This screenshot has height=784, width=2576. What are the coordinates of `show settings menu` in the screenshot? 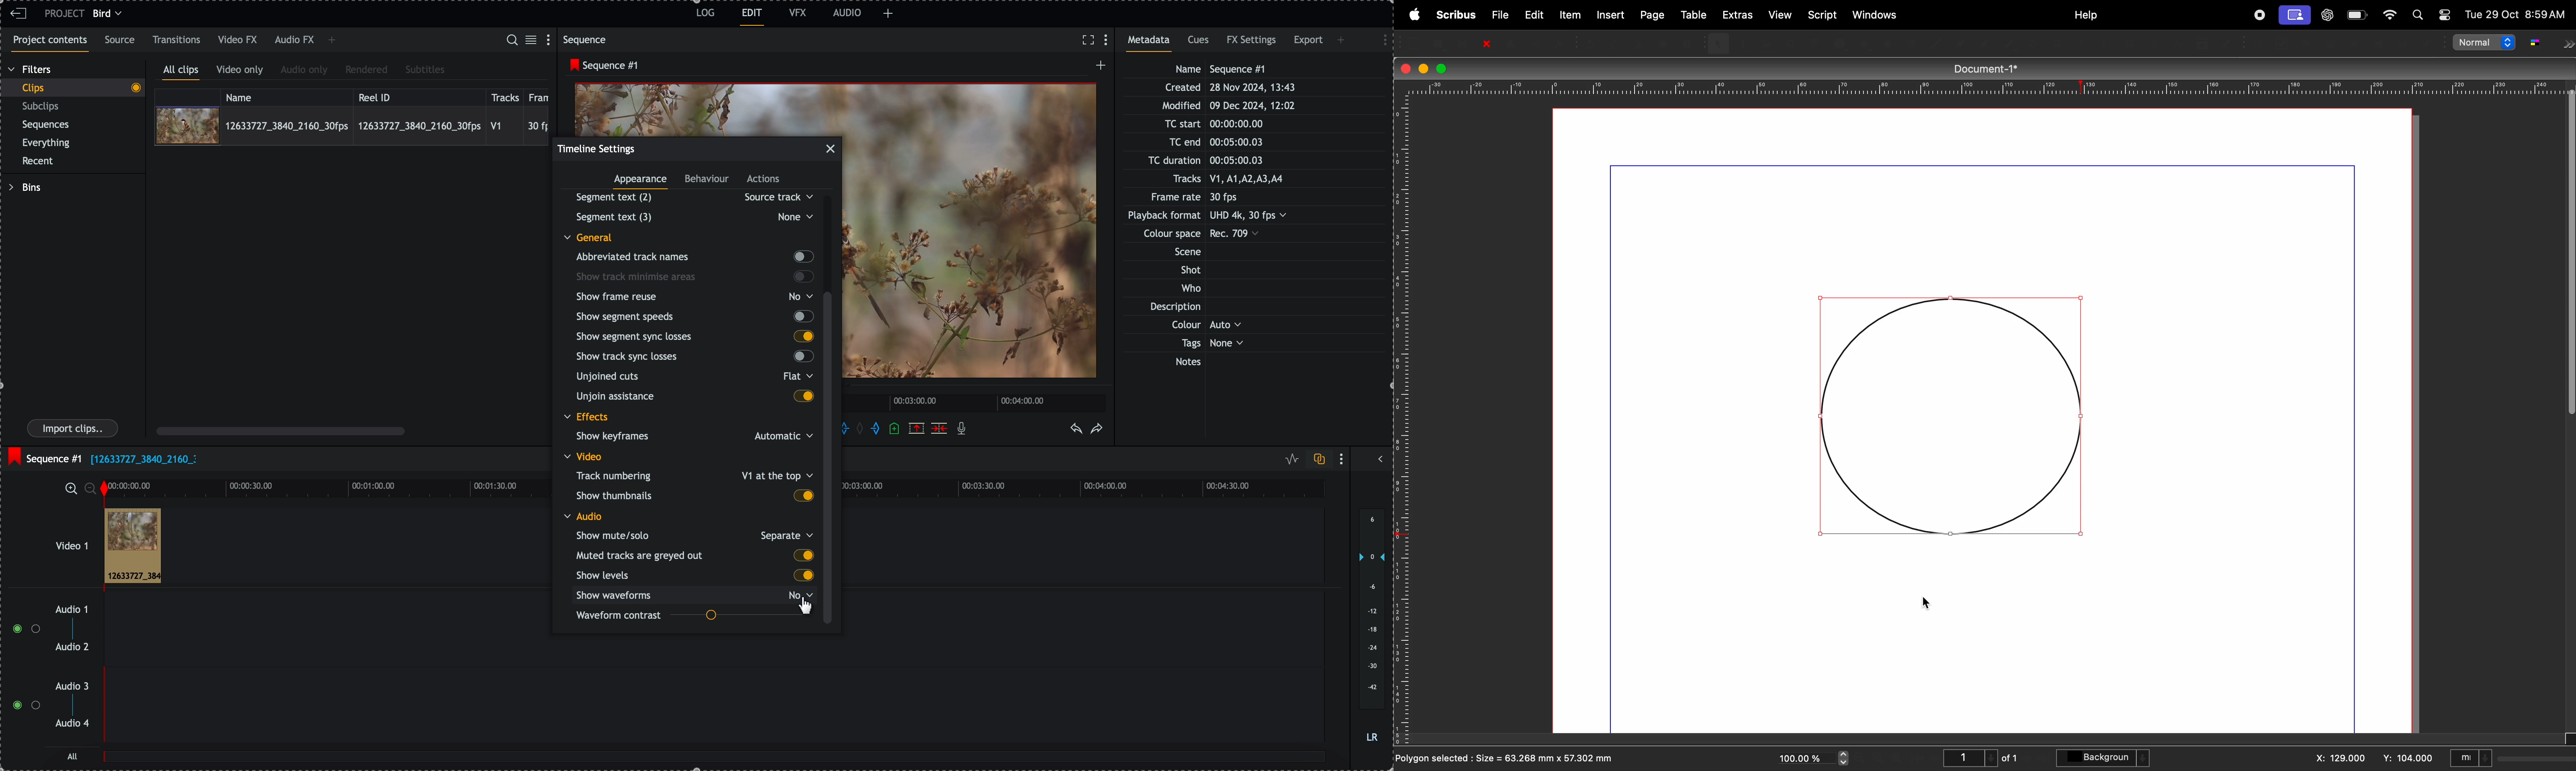 It's located at (1379, 39).